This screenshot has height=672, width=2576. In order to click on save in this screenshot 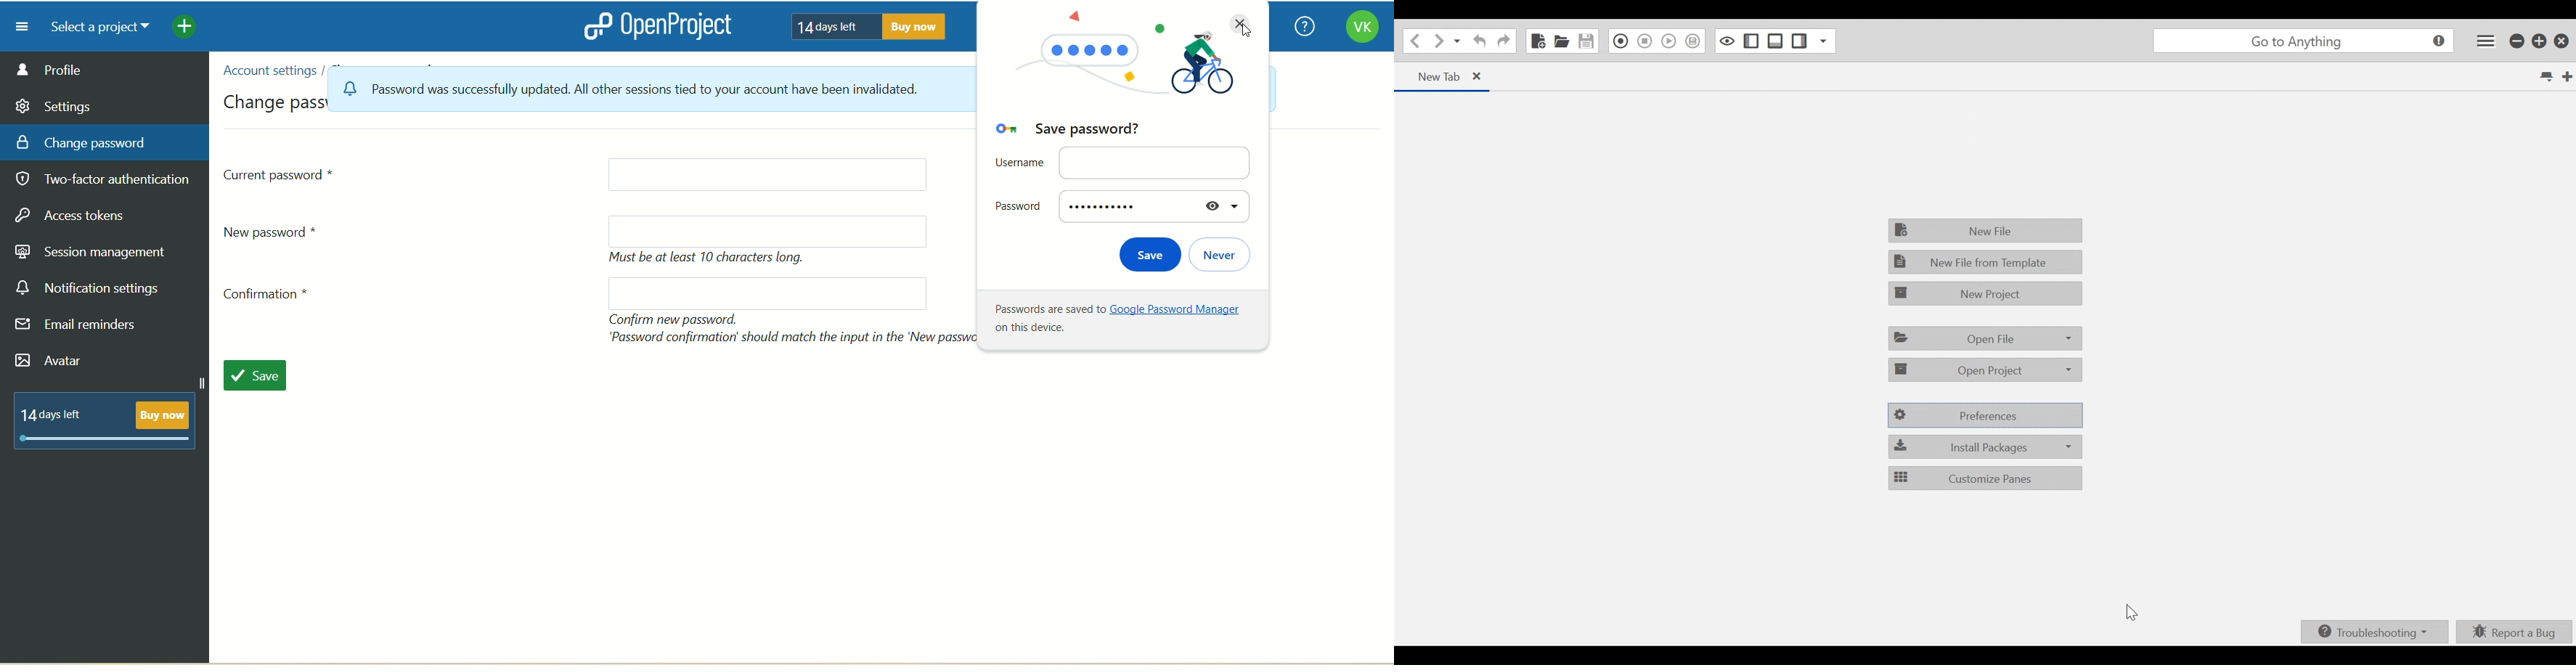, I will do `click(1146, 256)`.